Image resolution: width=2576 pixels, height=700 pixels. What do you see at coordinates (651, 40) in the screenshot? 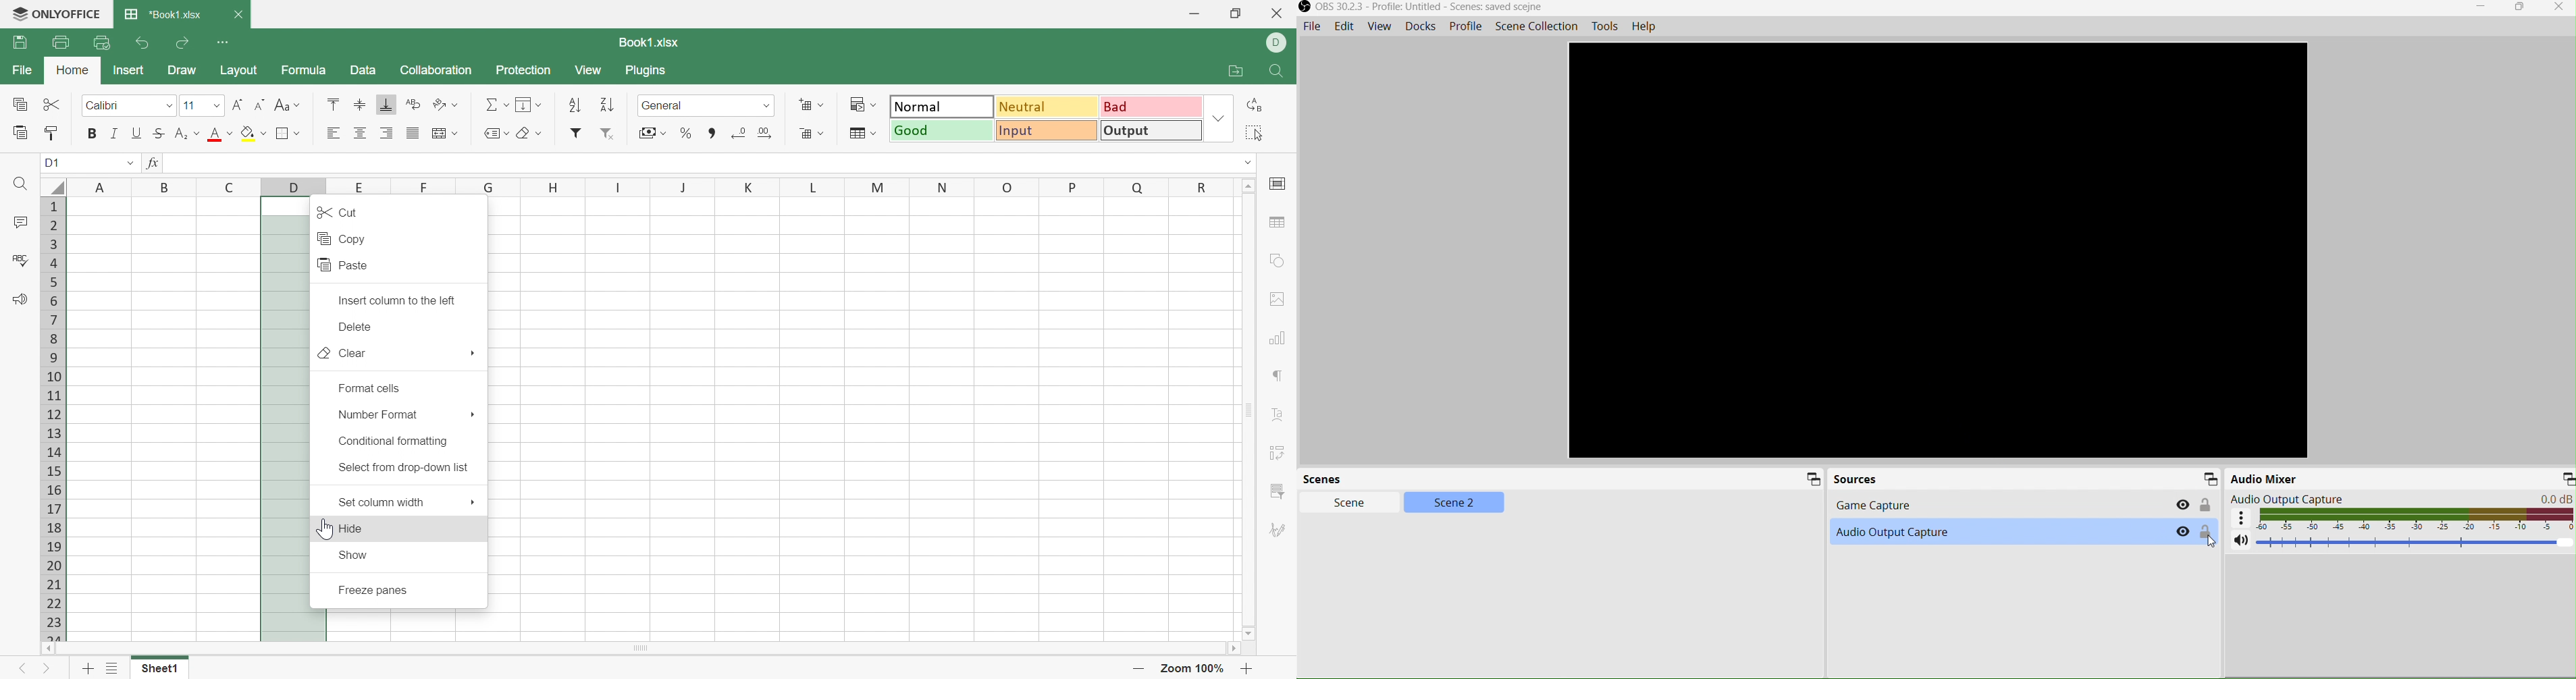
I see `Book1.xlsx` at bounding box center [651, 40].